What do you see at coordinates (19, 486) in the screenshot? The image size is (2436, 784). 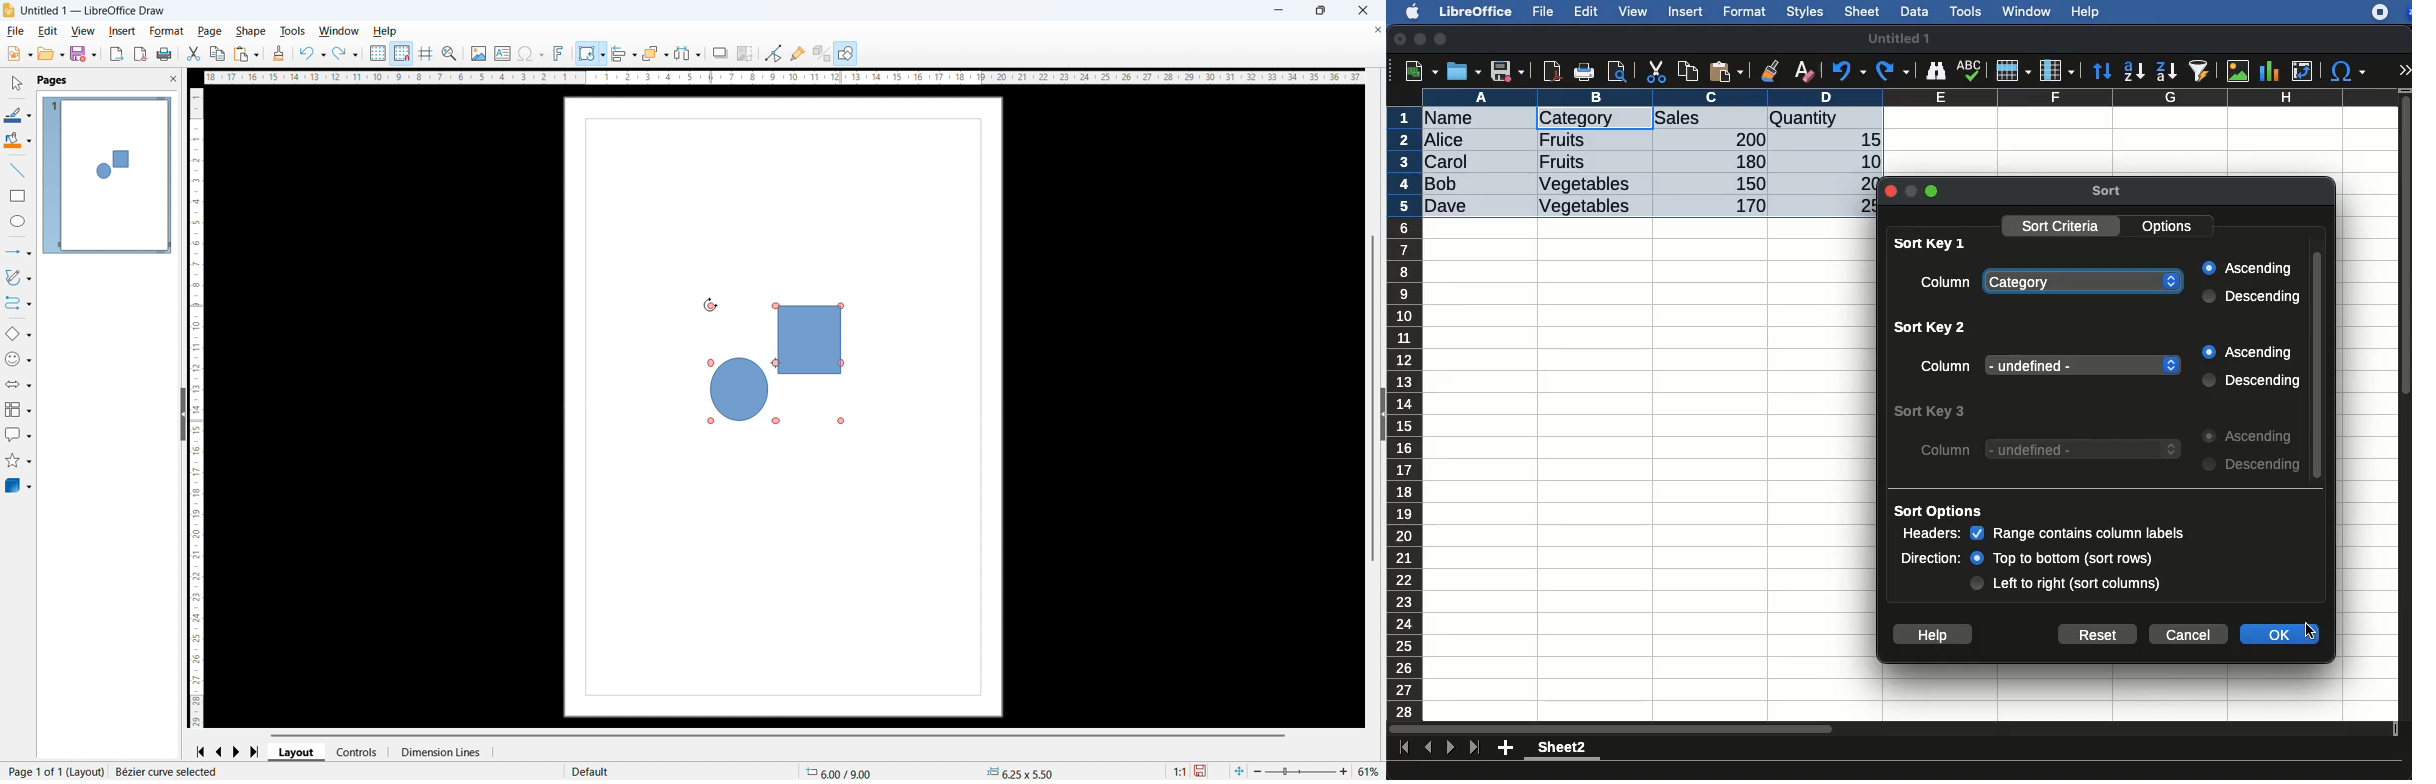 I see `3D objects ` at bounding box center [19, 486].